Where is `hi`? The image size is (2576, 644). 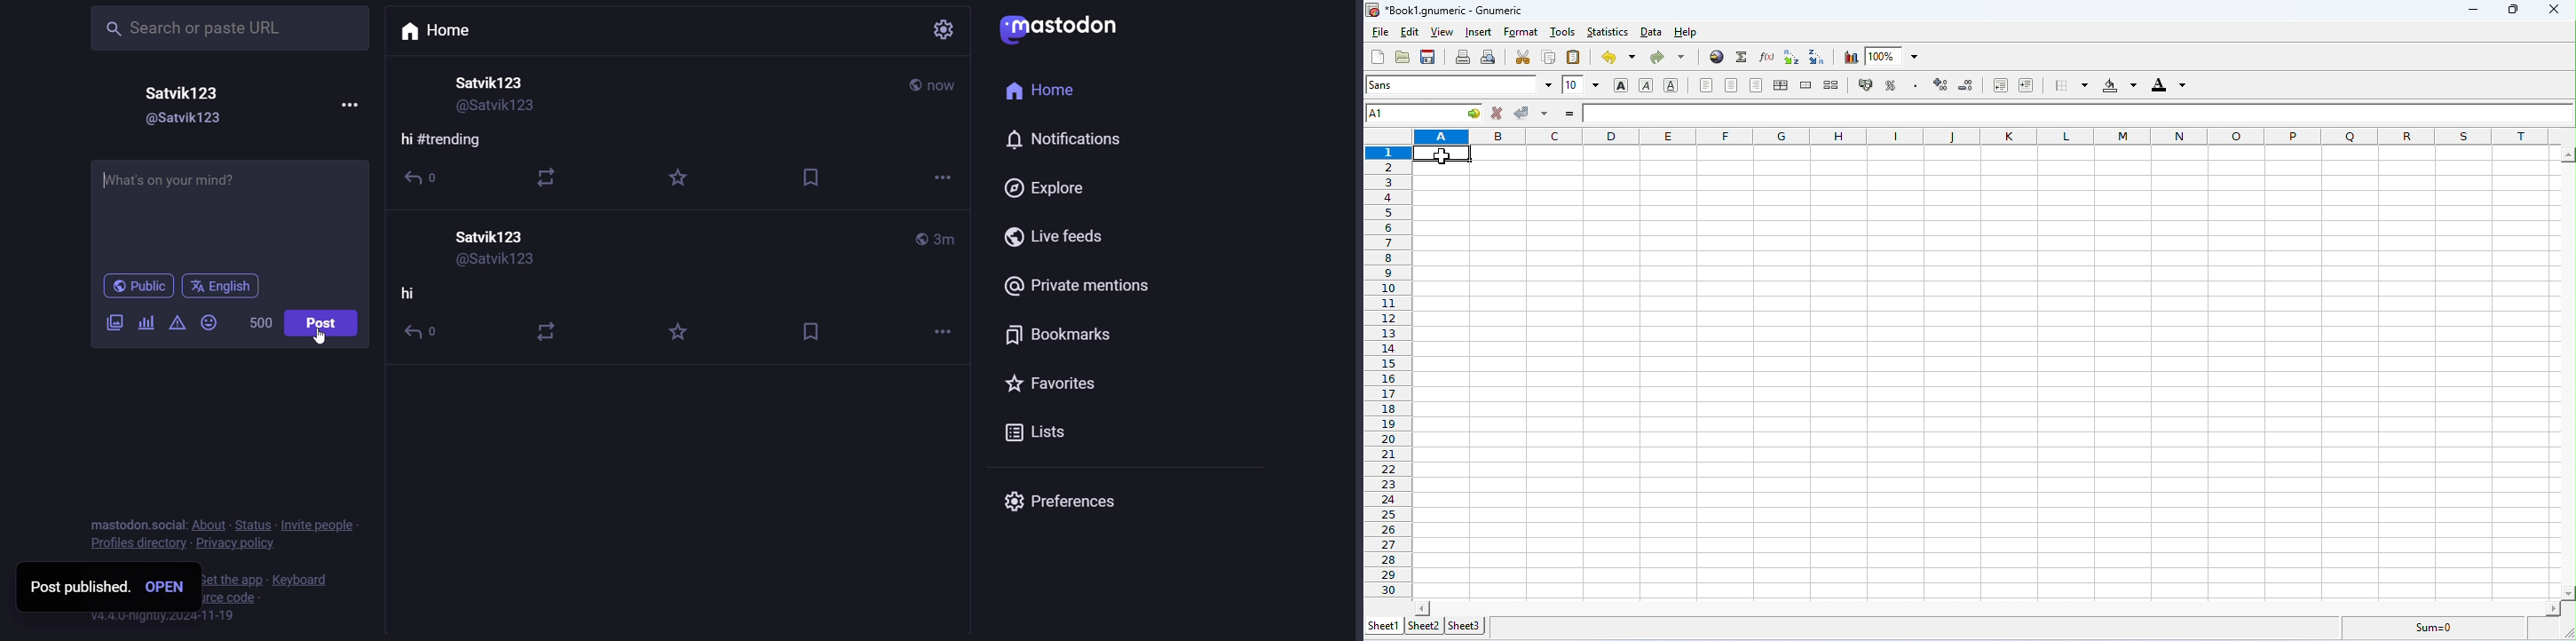
hi is located at coordinates (408, 293).